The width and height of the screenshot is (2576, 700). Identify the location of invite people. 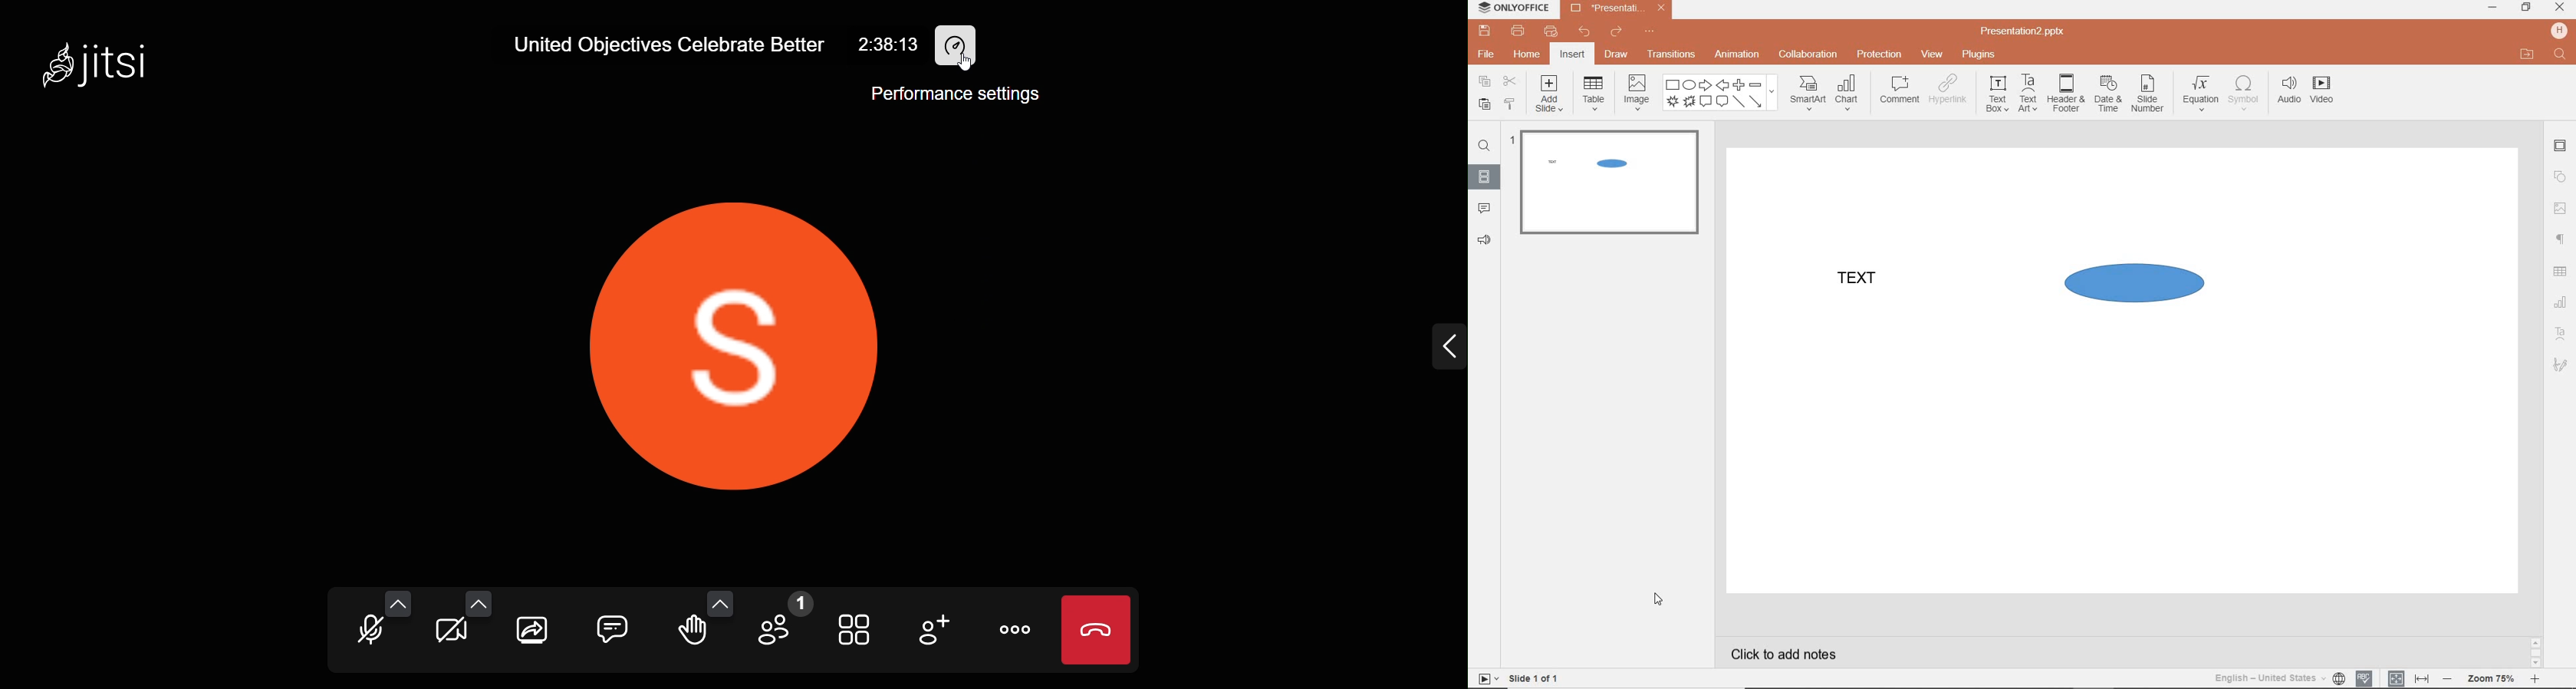
(935, 627).